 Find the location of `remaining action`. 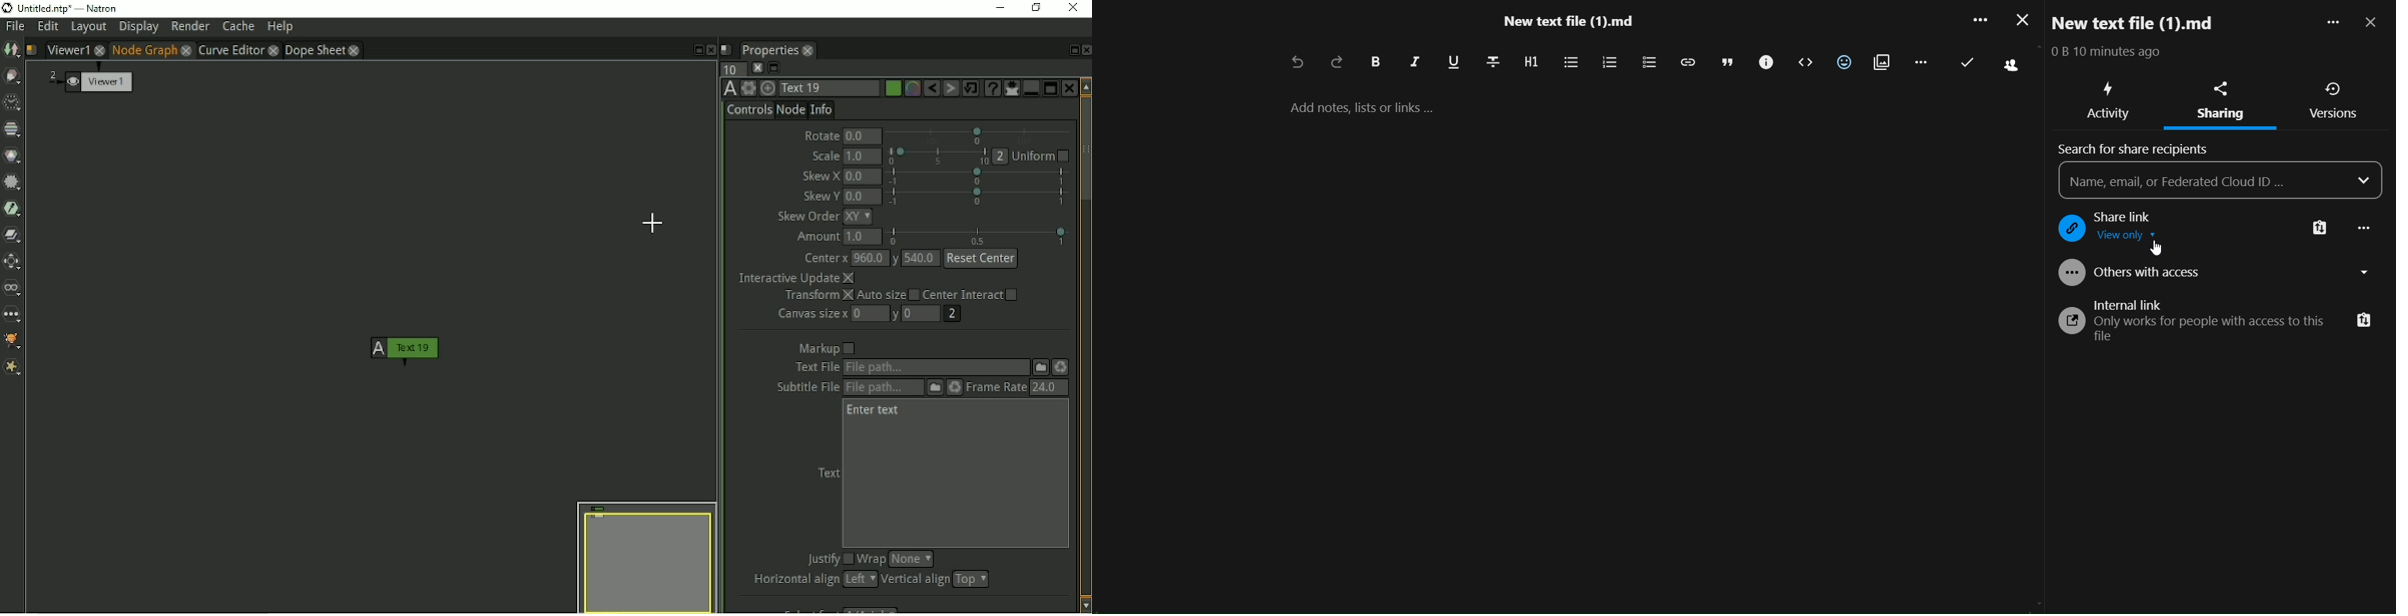

remaining action is located at coordinates (1920, 60).